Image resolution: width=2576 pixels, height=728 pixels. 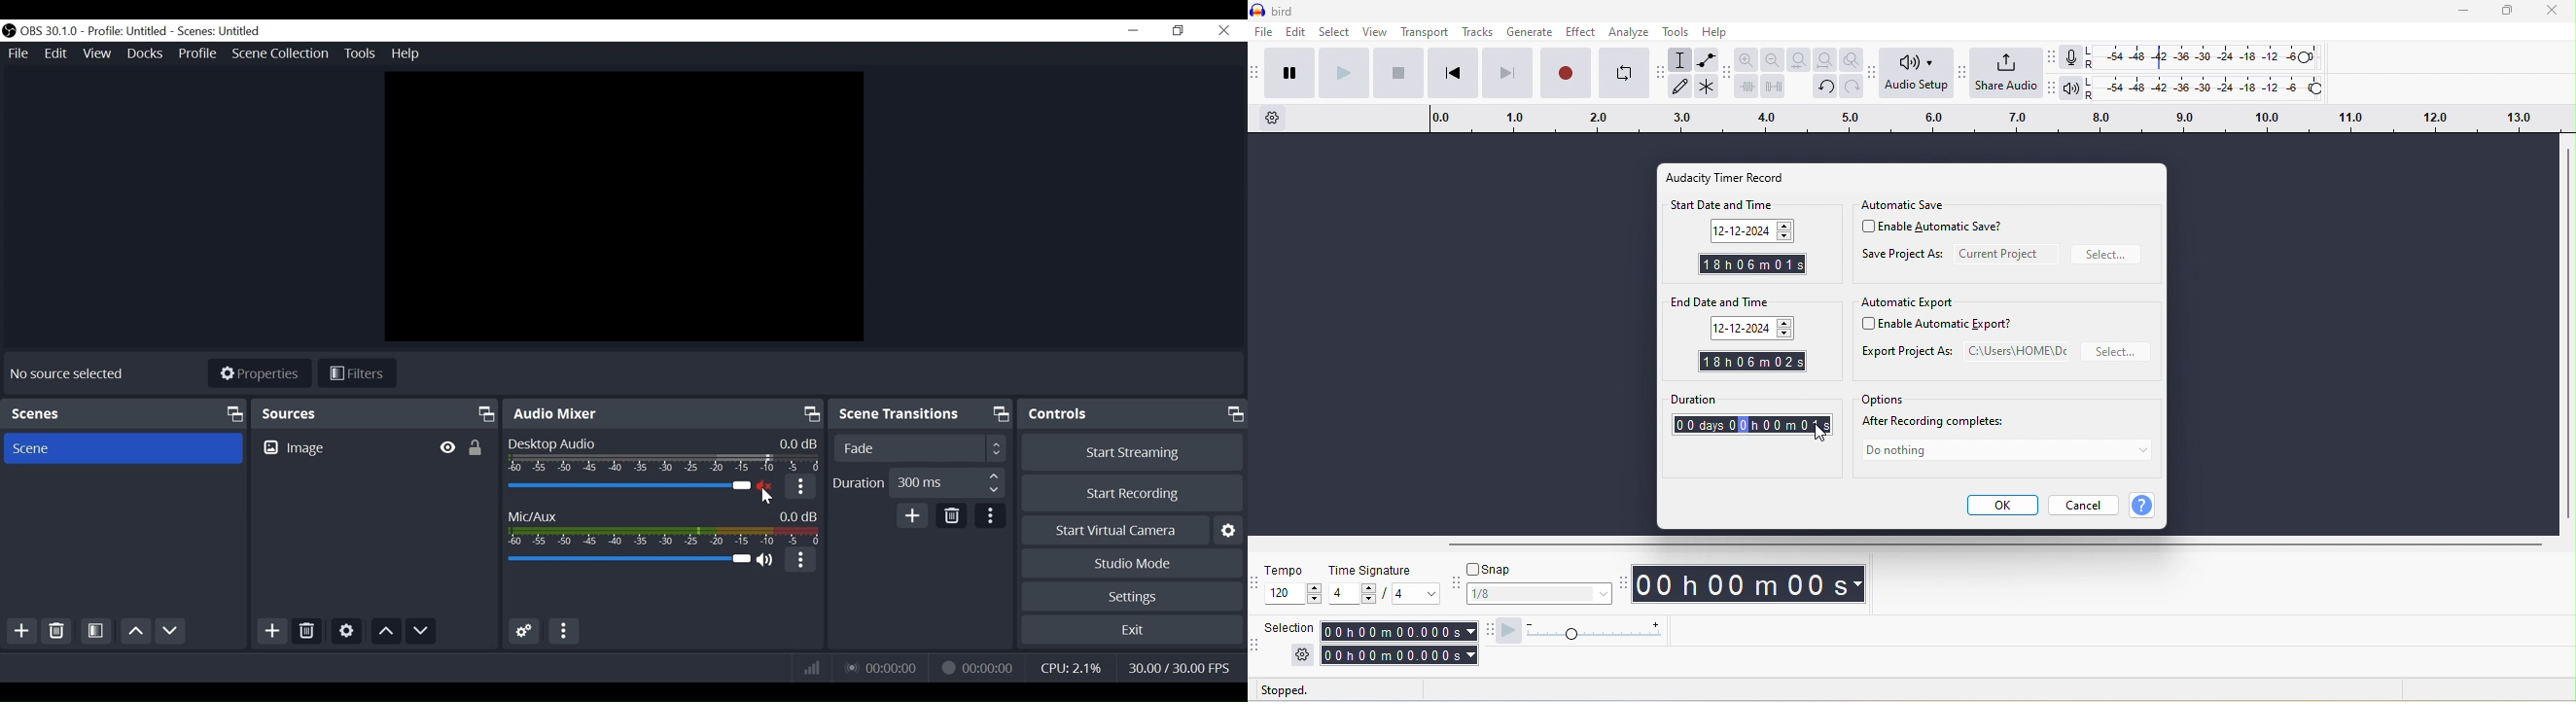 What do you see at coordinates (564, 632) in the screenshot?
I see `More Options` at bounding box center [564, 632].